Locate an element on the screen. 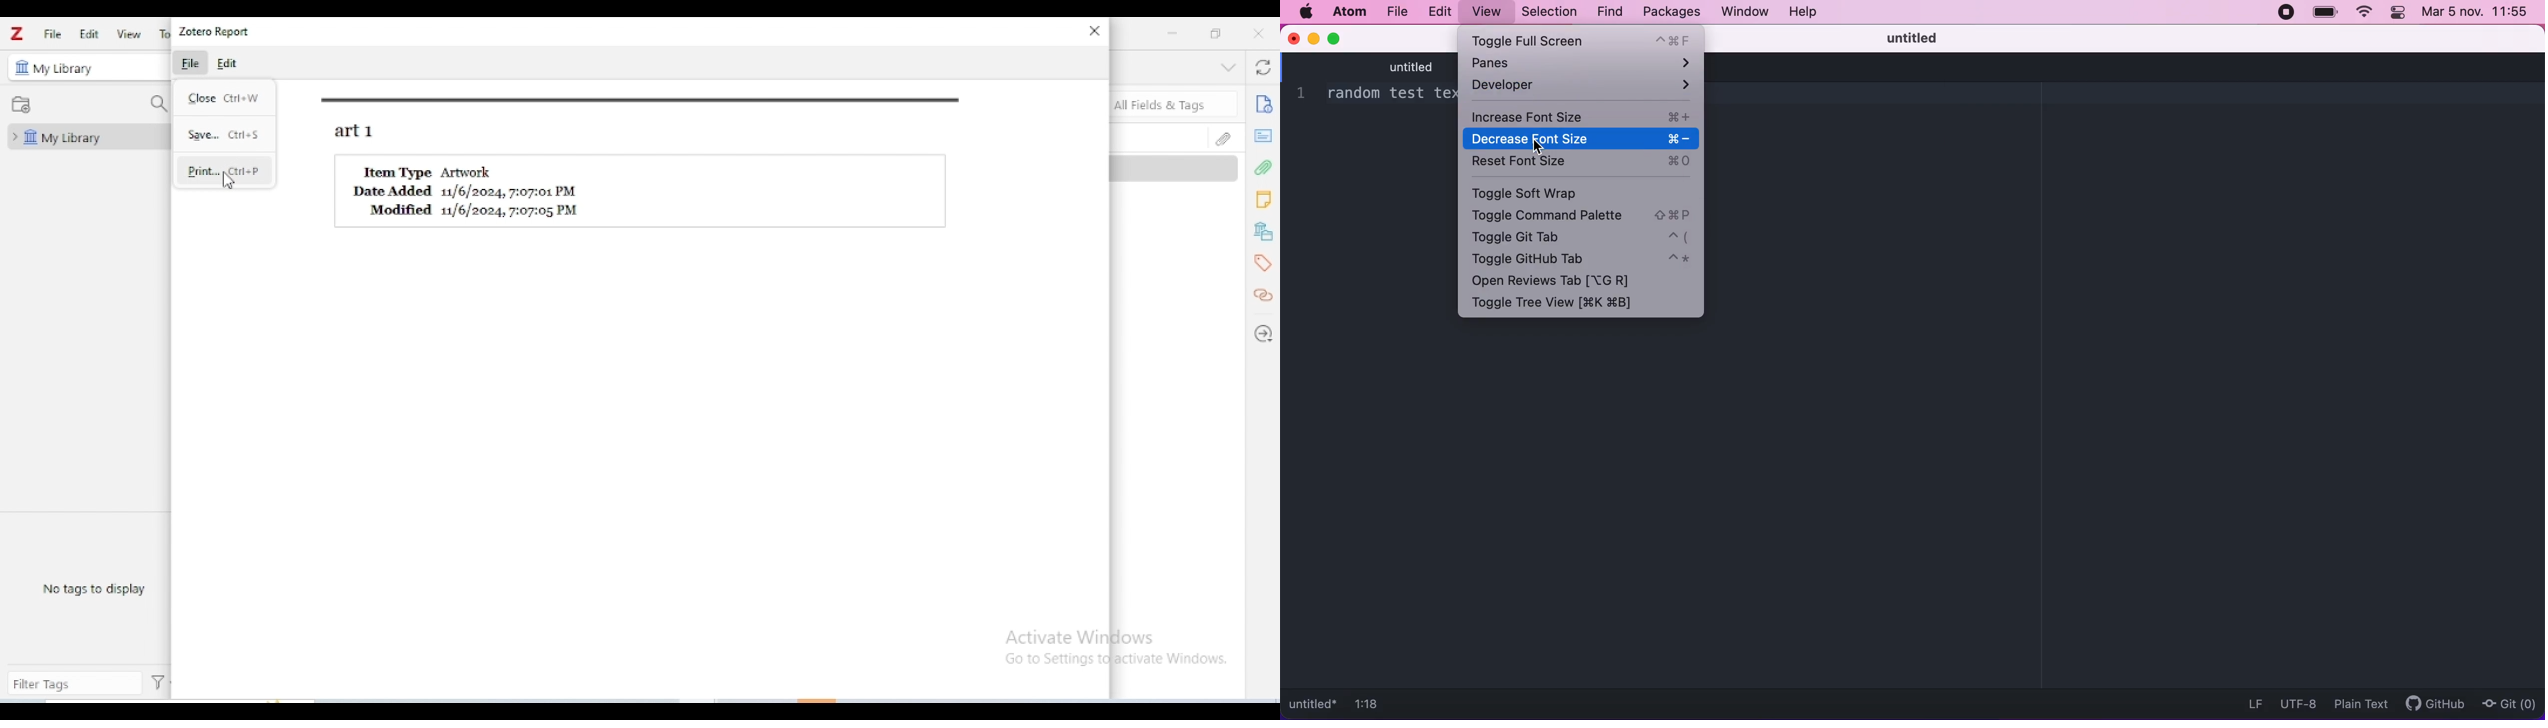 This screenshot has width=2548, height=728. edit is located at coordinates (89, 33).